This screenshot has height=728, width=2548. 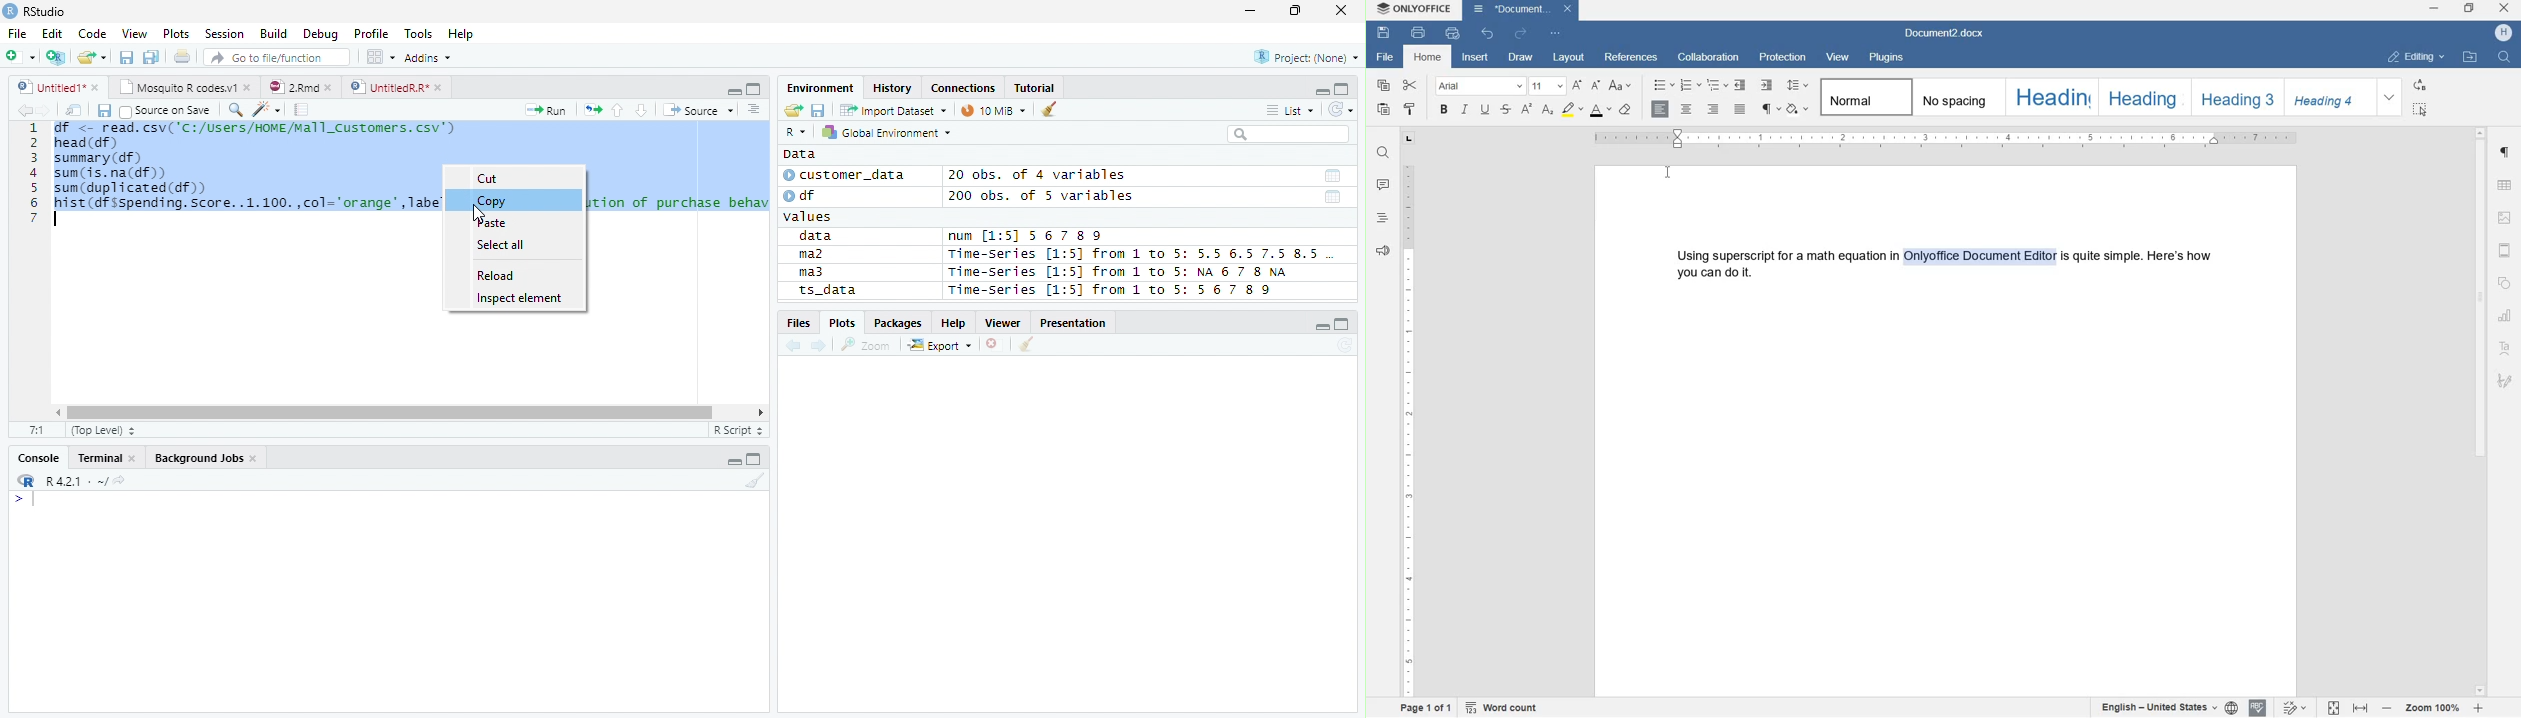 What do you see at coordinates (2504, 34) in the screenshot?
I see `HP` at bounding box center [2504, 34].